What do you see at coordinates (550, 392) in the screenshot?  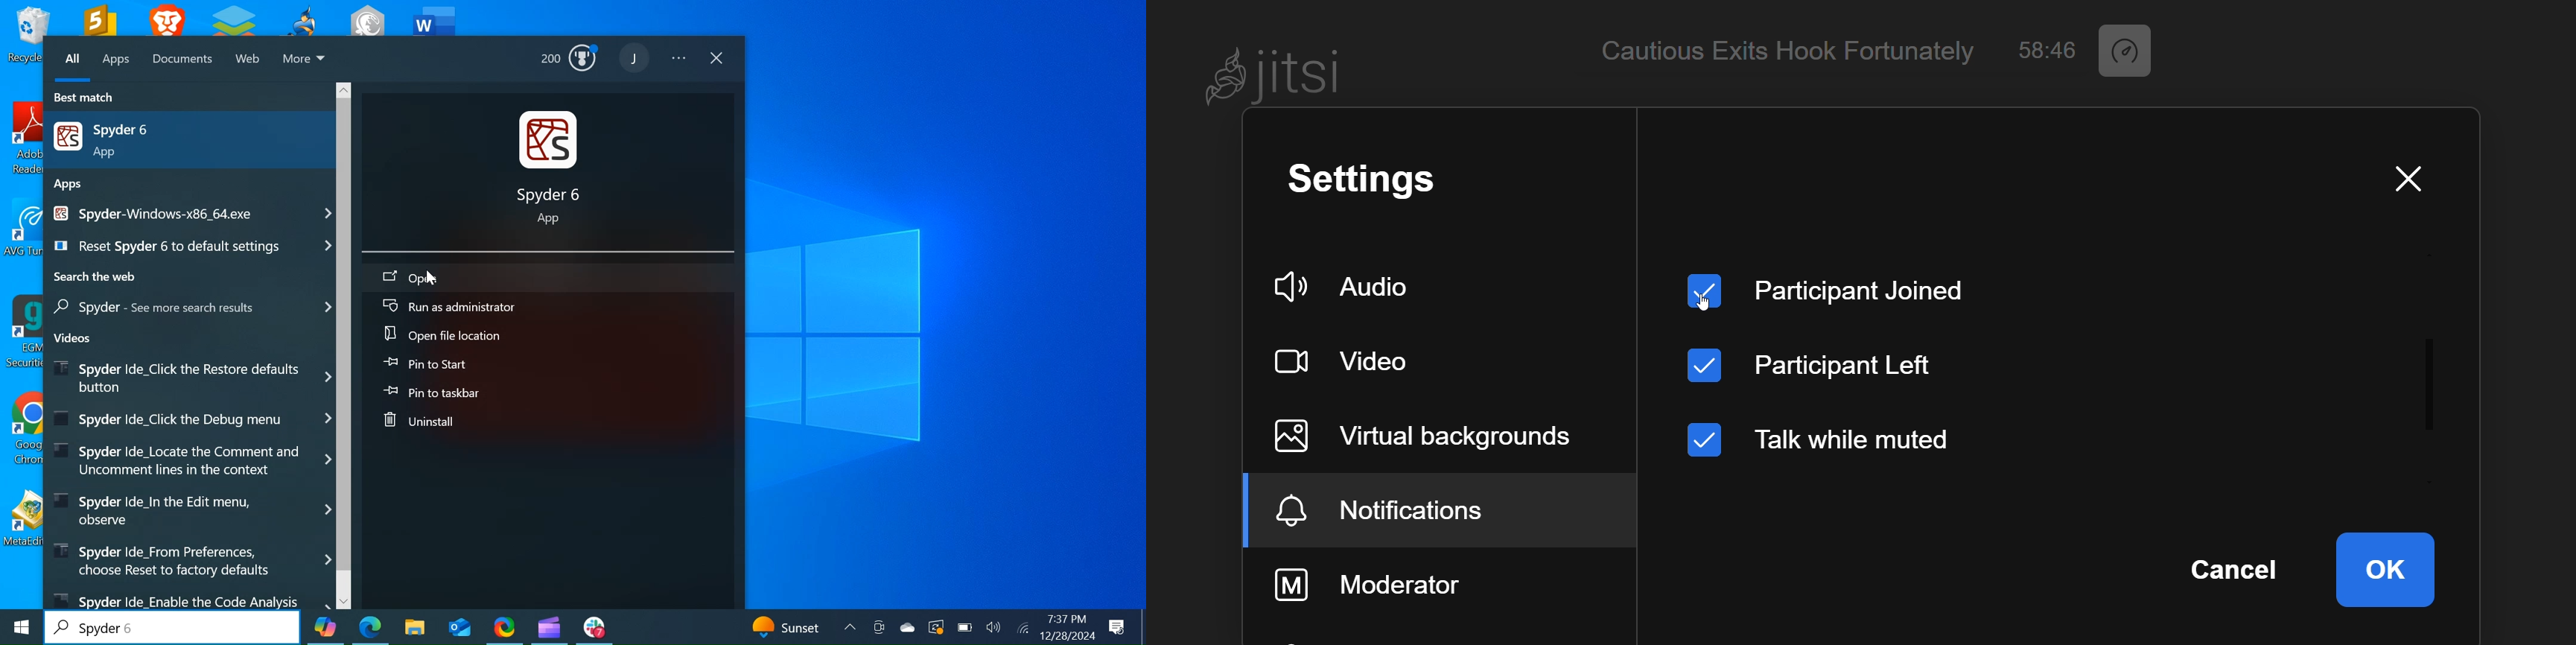 I see `Pin to taskbar` at bounding box center [550, 392].